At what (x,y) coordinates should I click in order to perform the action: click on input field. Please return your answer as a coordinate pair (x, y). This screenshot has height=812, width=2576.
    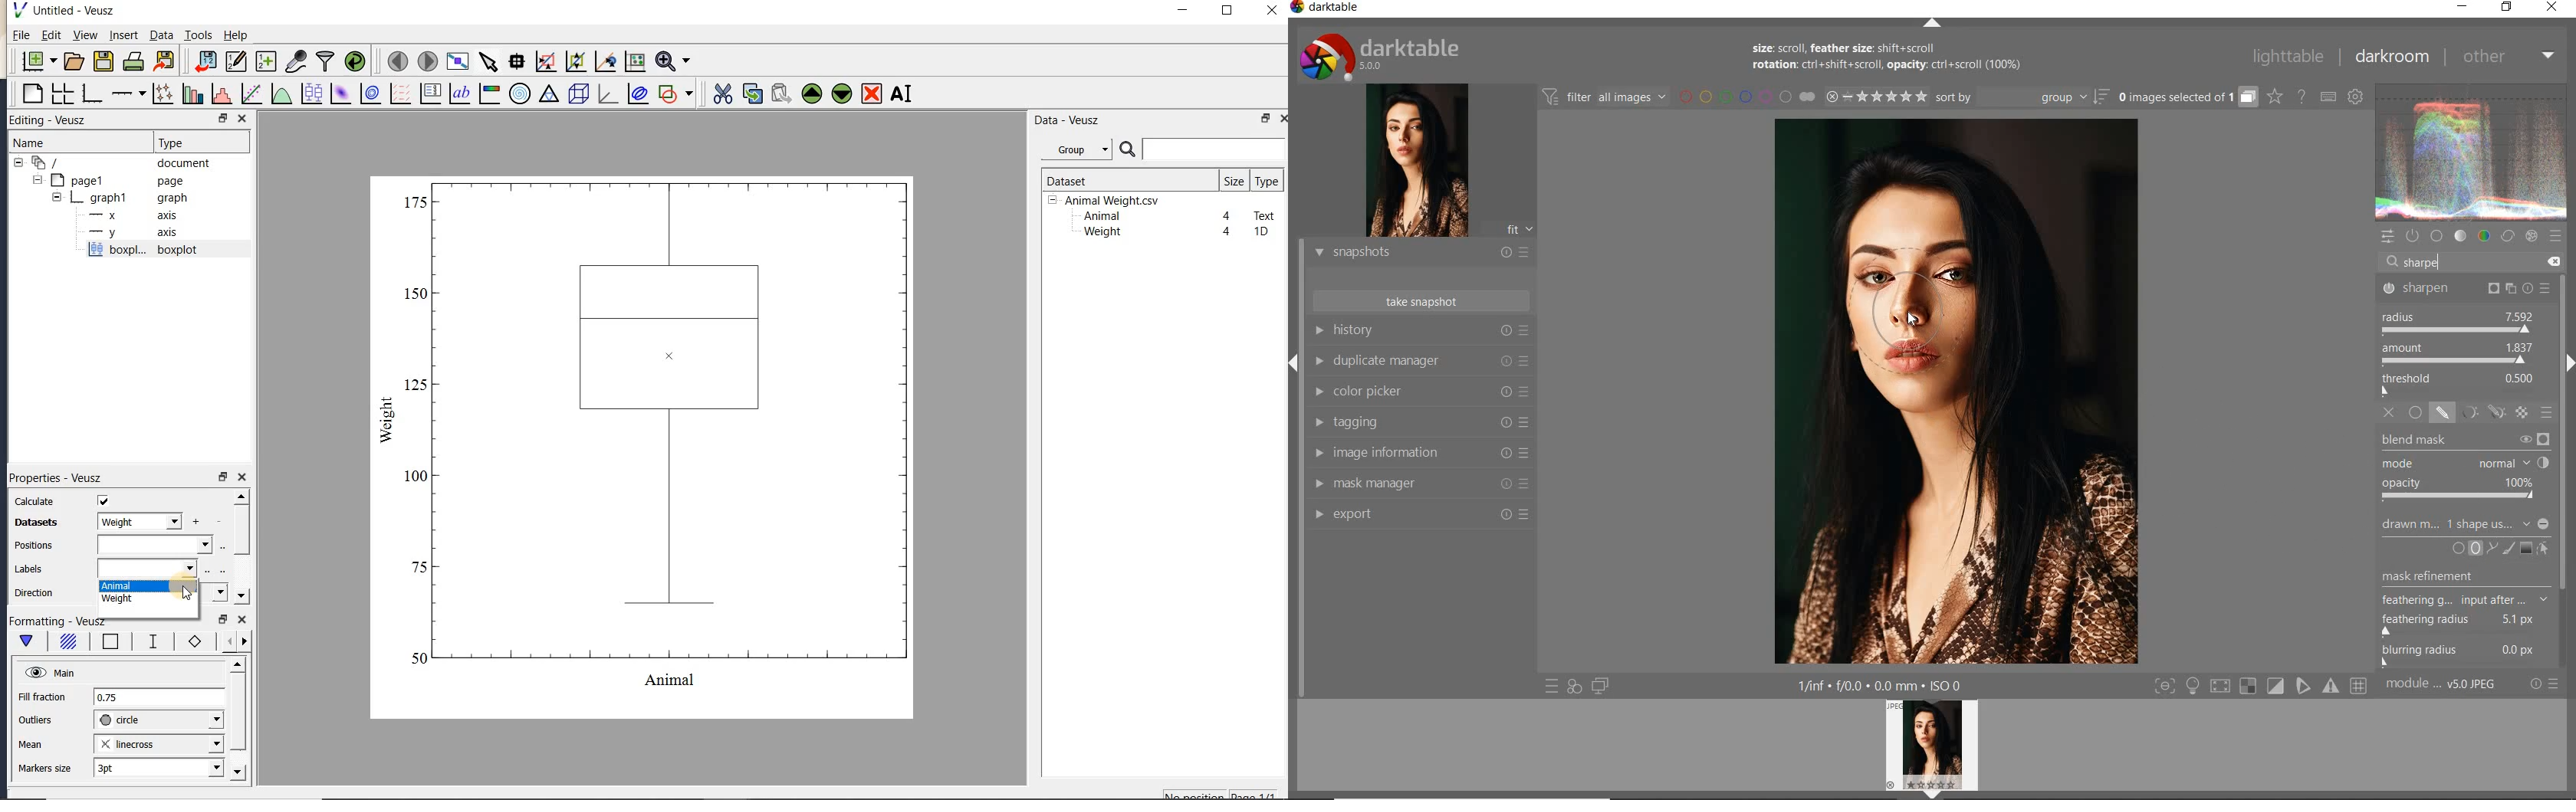
    Looking at the image, I should click on (154, 545).